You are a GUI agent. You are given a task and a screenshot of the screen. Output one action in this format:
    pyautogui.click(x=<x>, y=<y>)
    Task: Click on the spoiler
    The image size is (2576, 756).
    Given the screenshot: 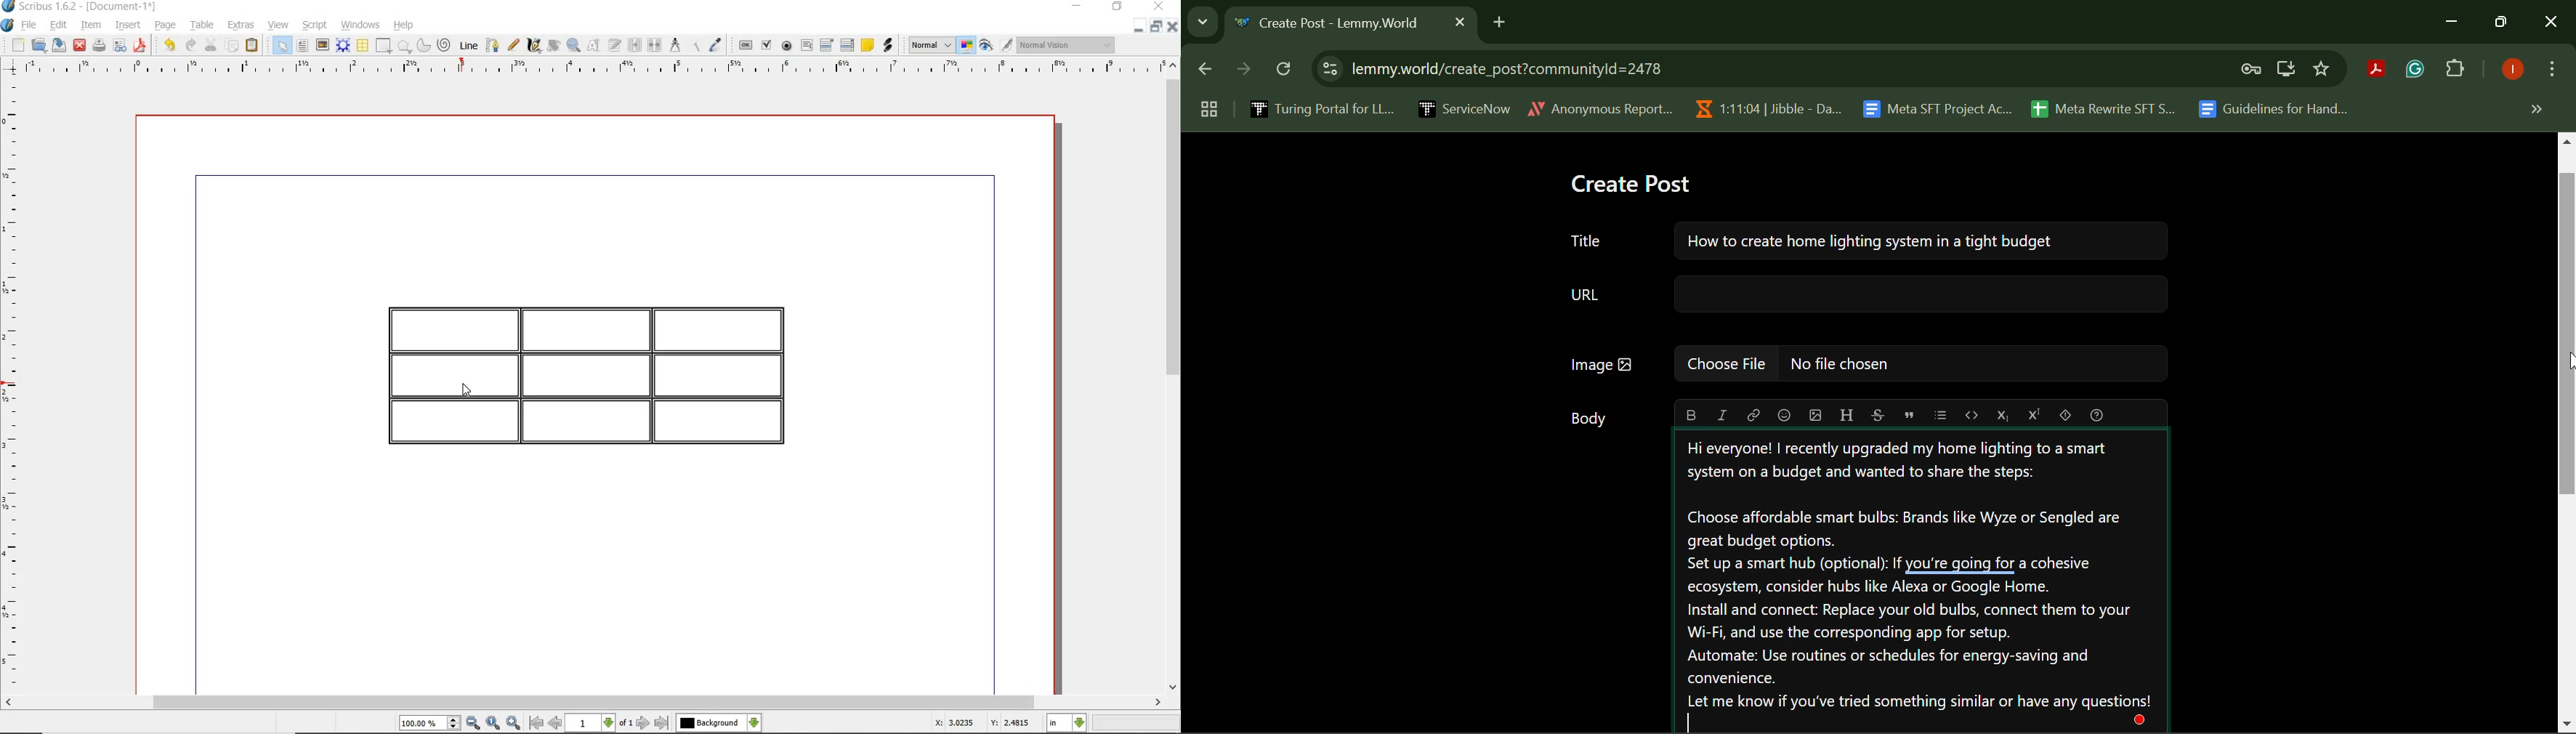 What is the action you would take?
    pyautogui.click(x=2065, y=414)
    